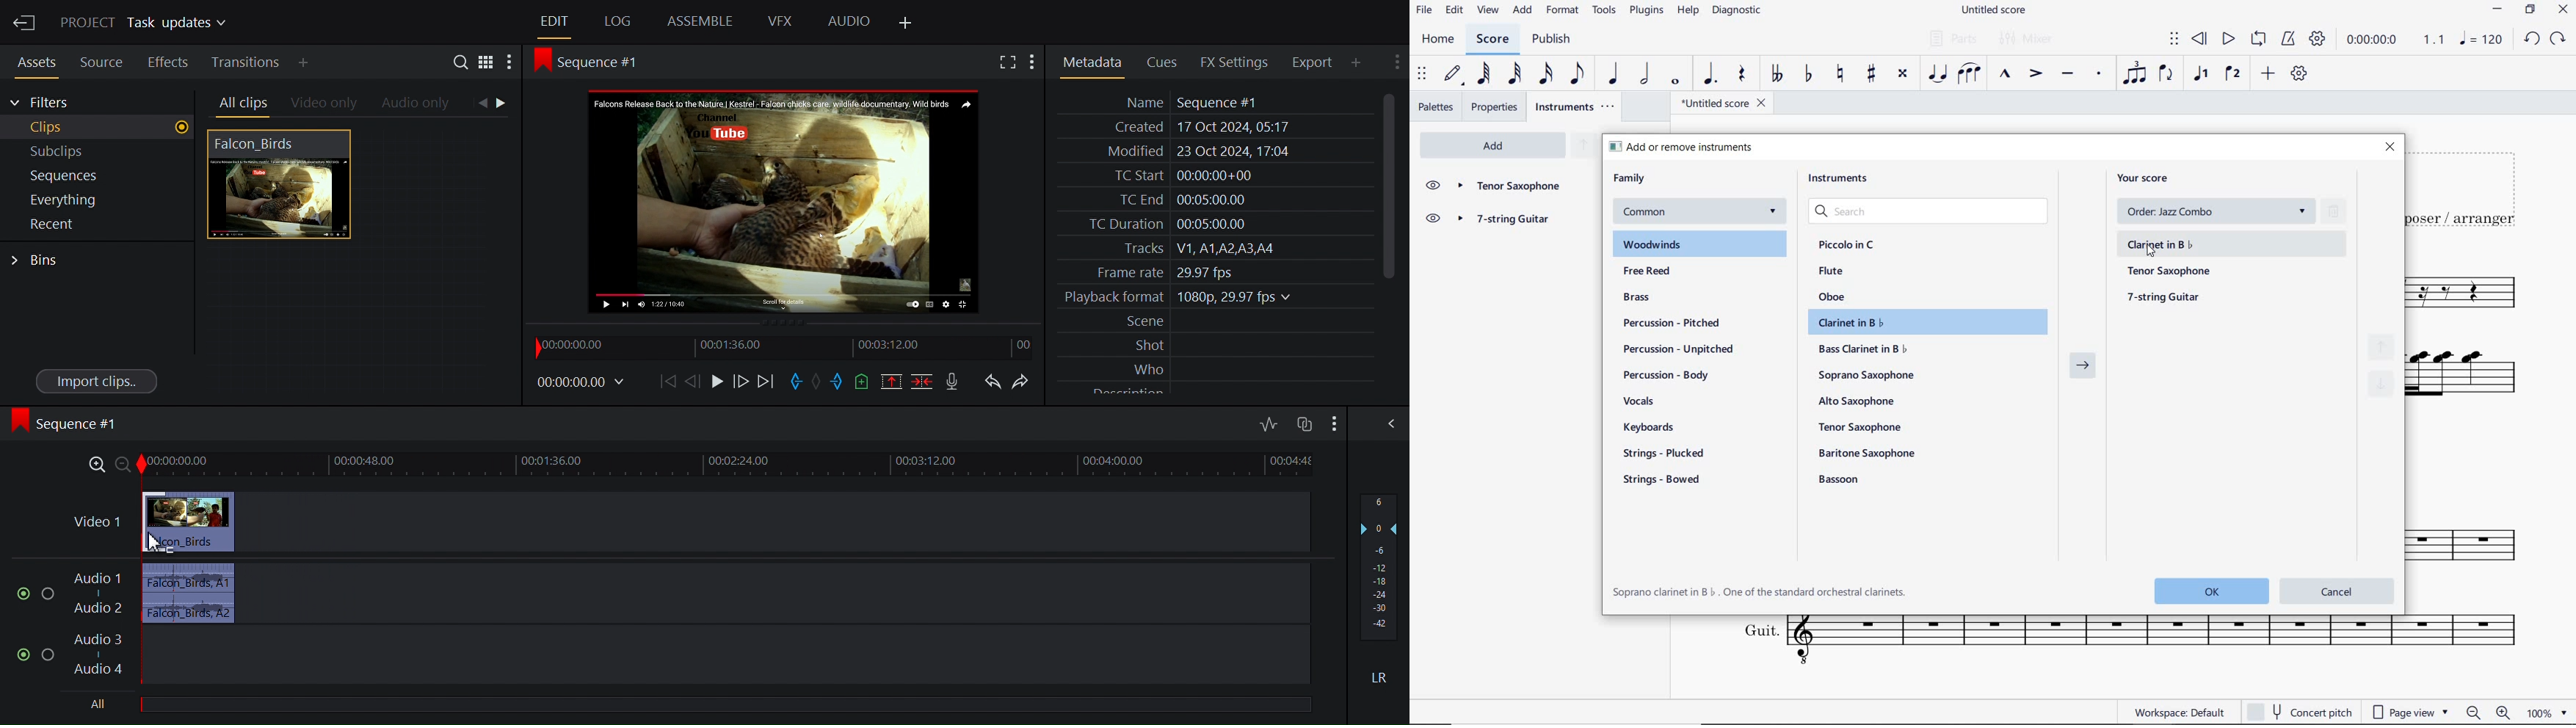  I want to click on Metadata Panel, so click(1092, 62).